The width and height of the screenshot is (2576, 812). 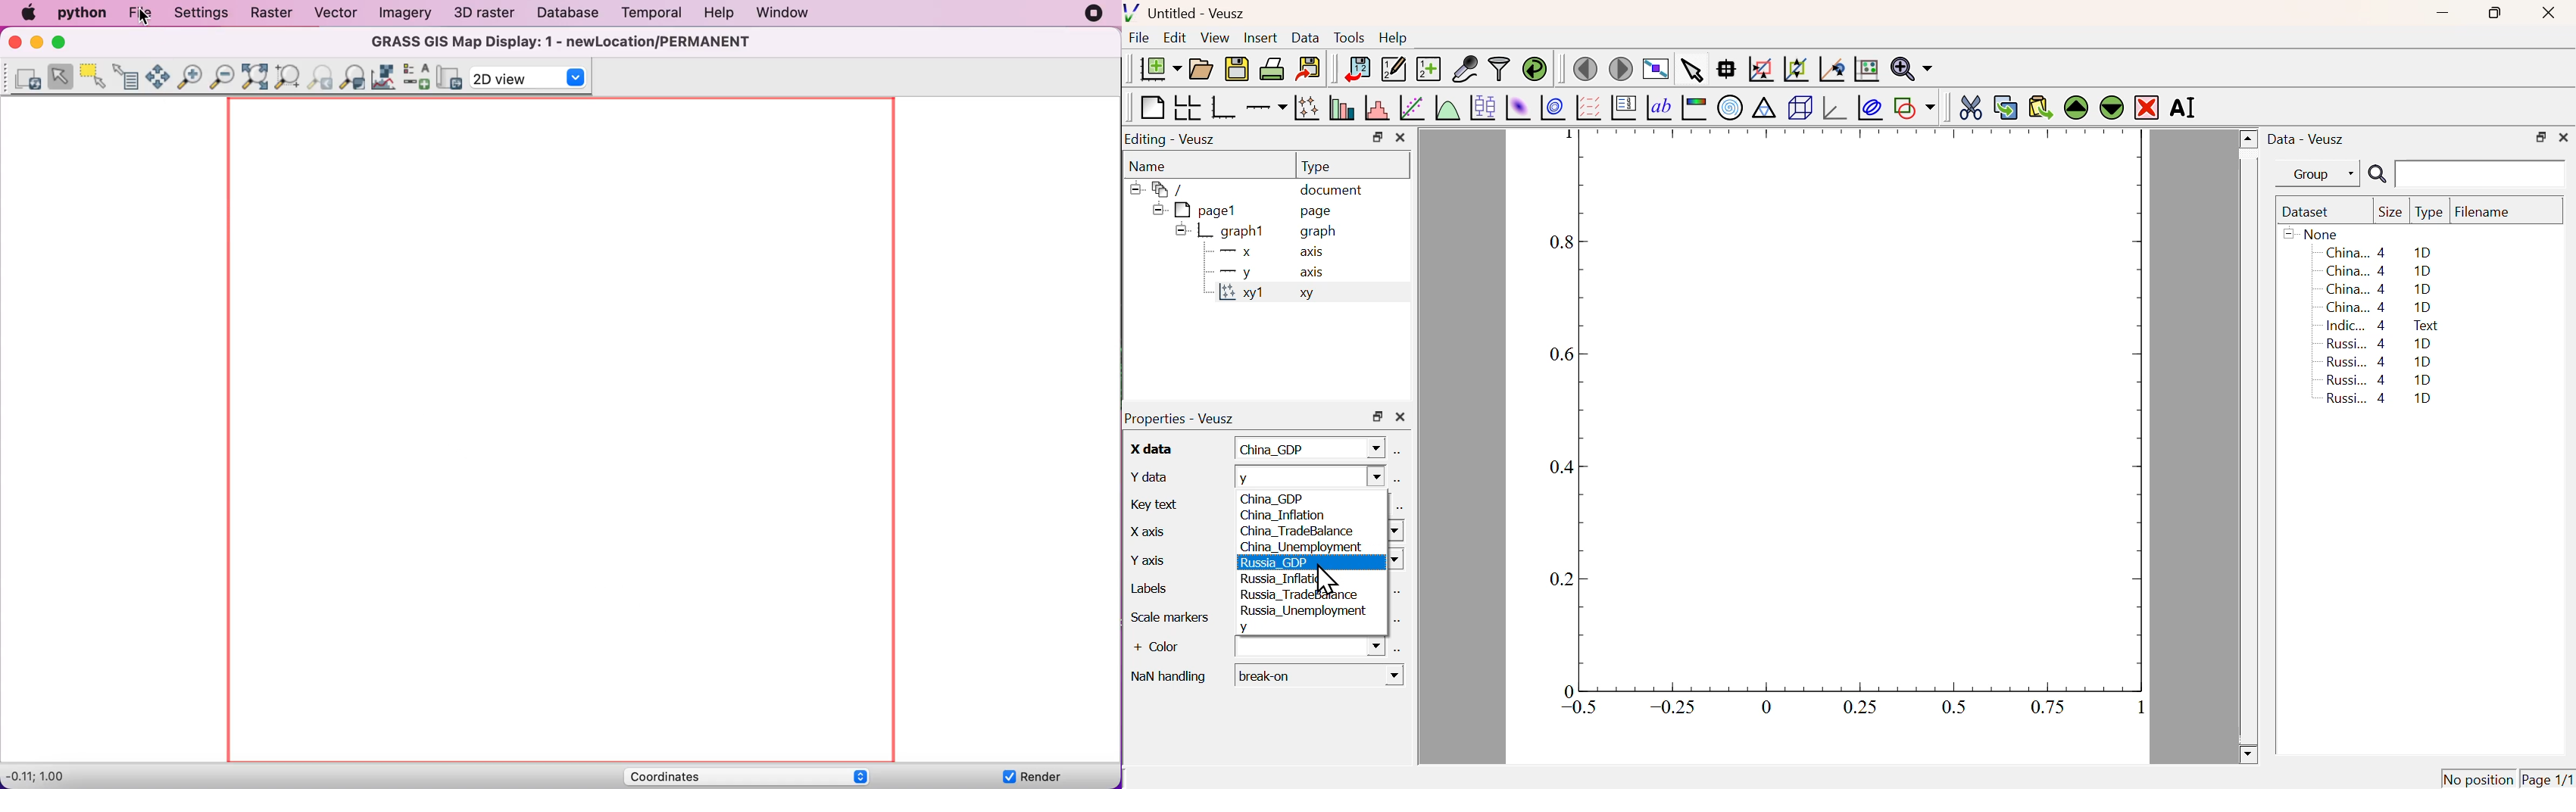 What do you see at coordinates (1151, 108) in the screenshot?
I see `Blank Page` at bounding box center [1151, 108].